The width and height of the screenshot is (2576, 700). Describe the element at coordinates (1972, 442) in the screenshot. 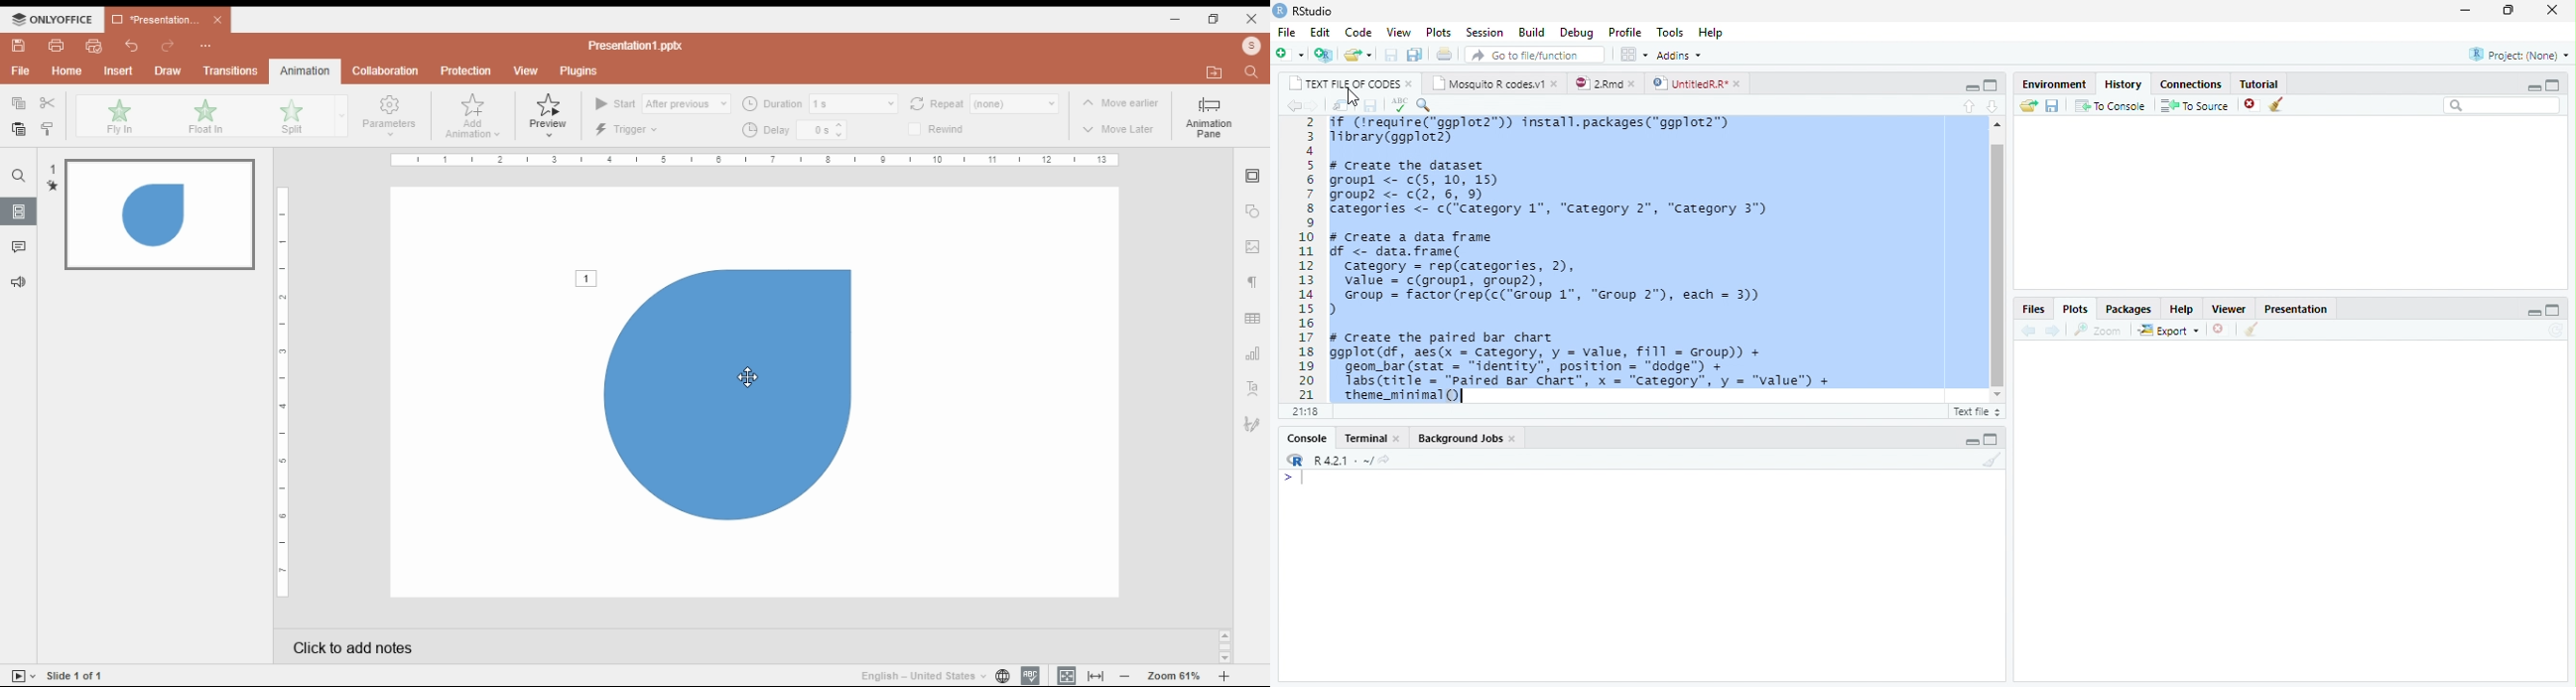

I see `minimize` at that location.